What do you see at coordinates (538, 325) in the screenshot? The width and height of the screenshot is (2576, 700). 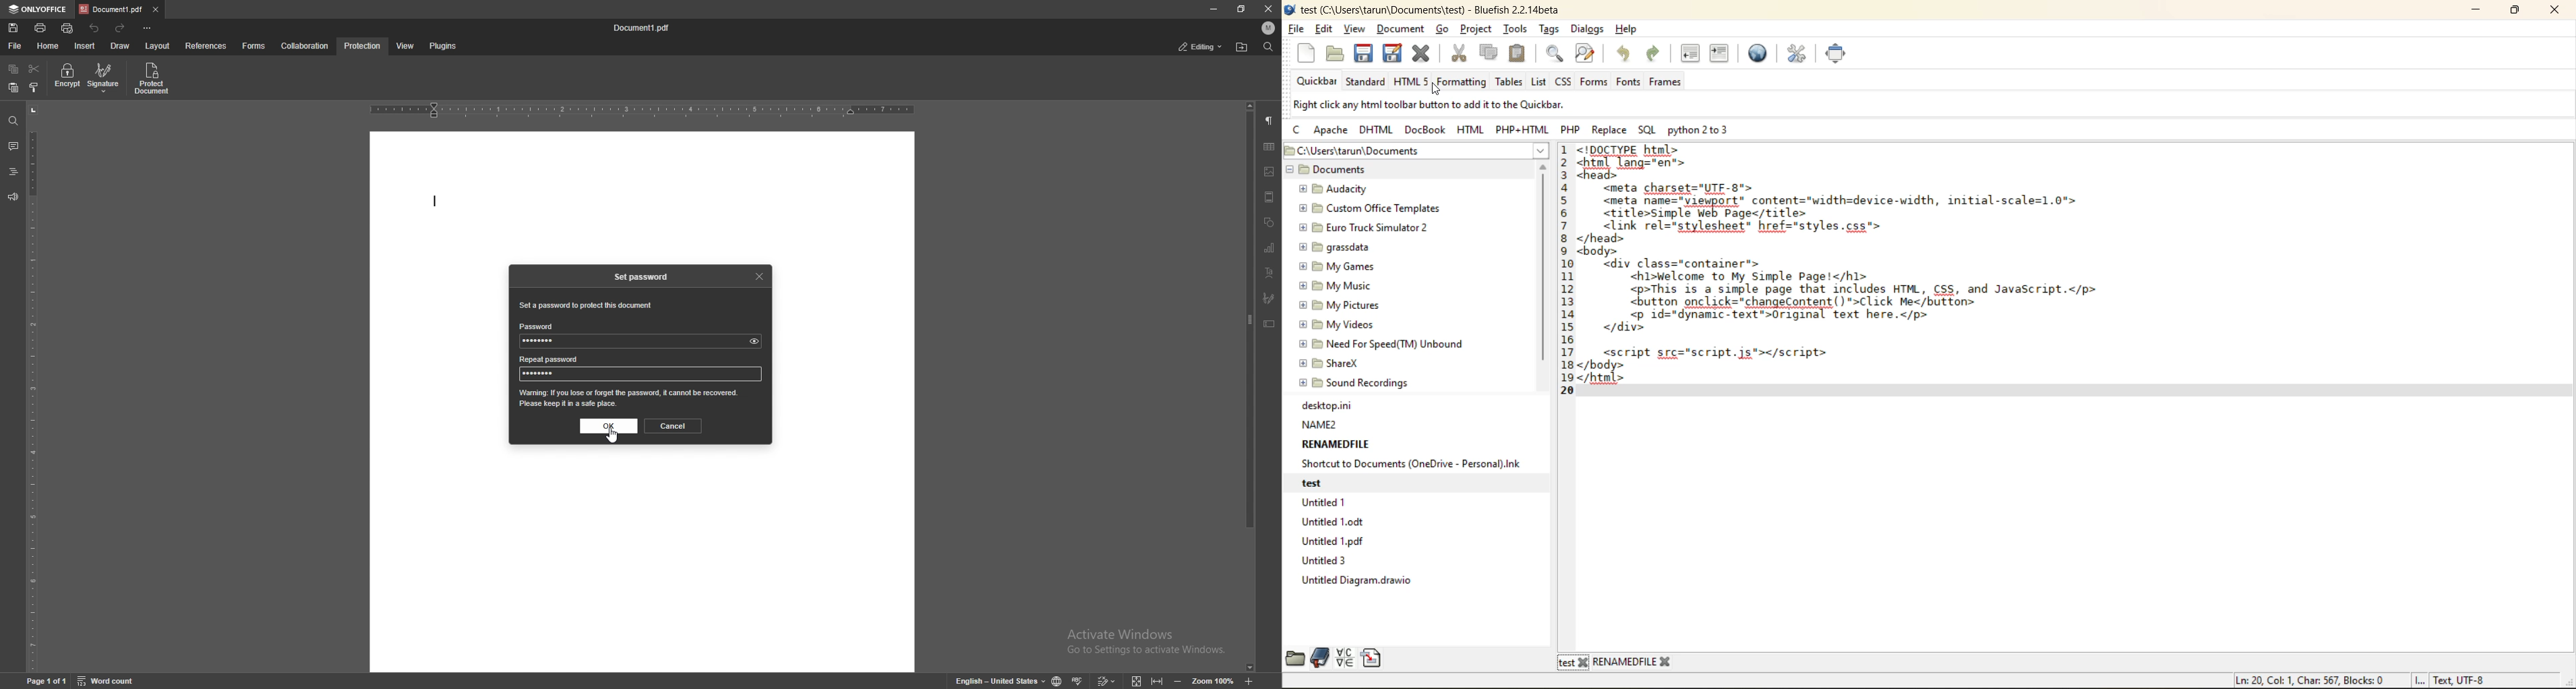 I see `password` at bounding box center [538, 325].